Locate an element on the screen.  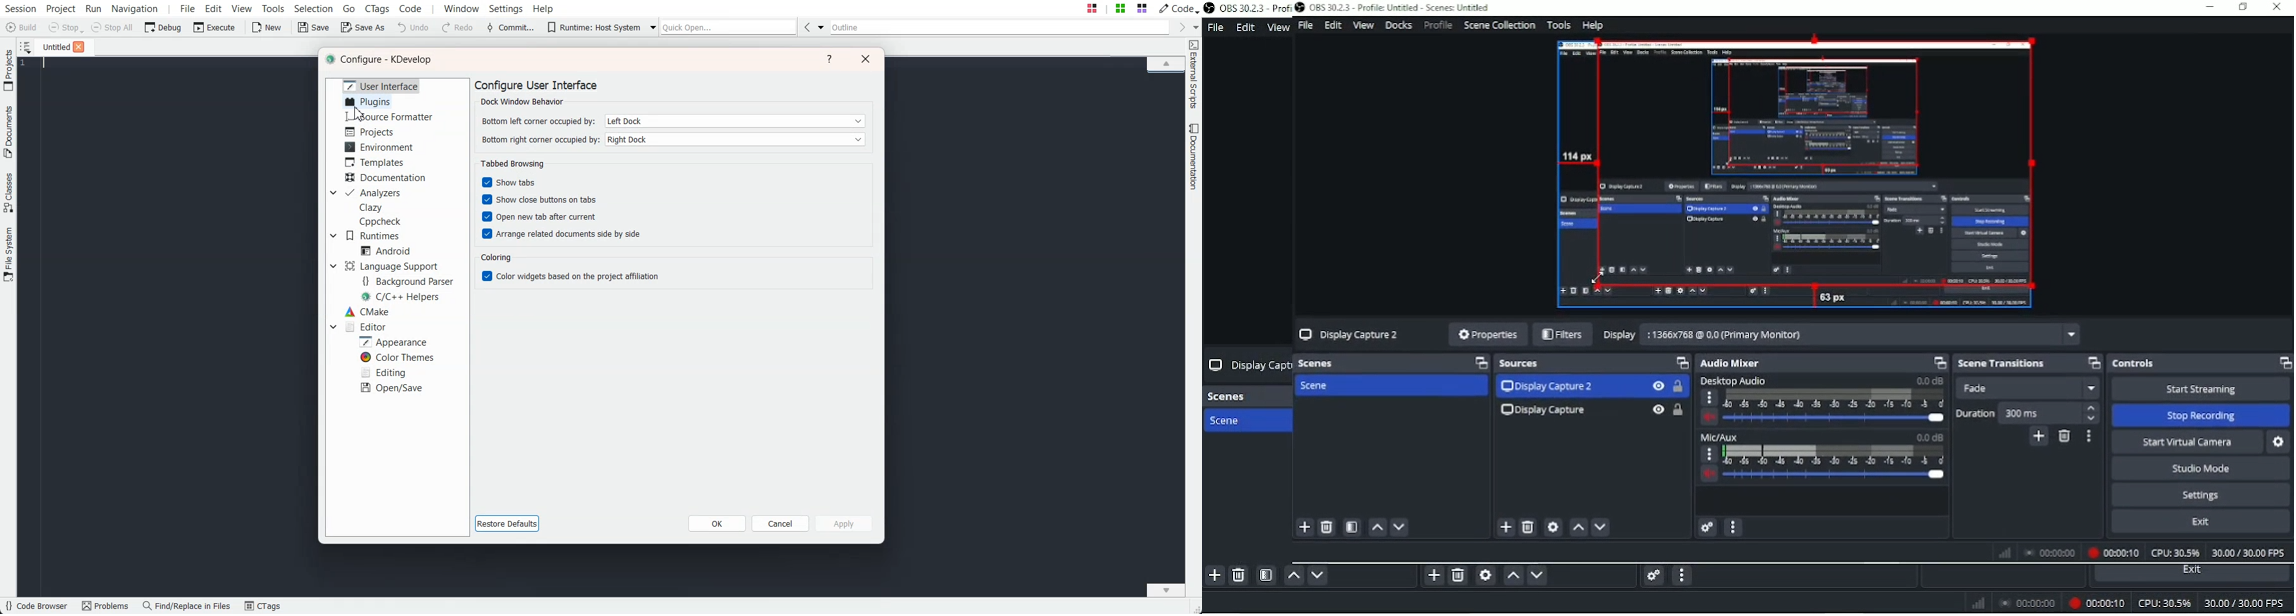
Profile is located at coordinates (1441, 25).